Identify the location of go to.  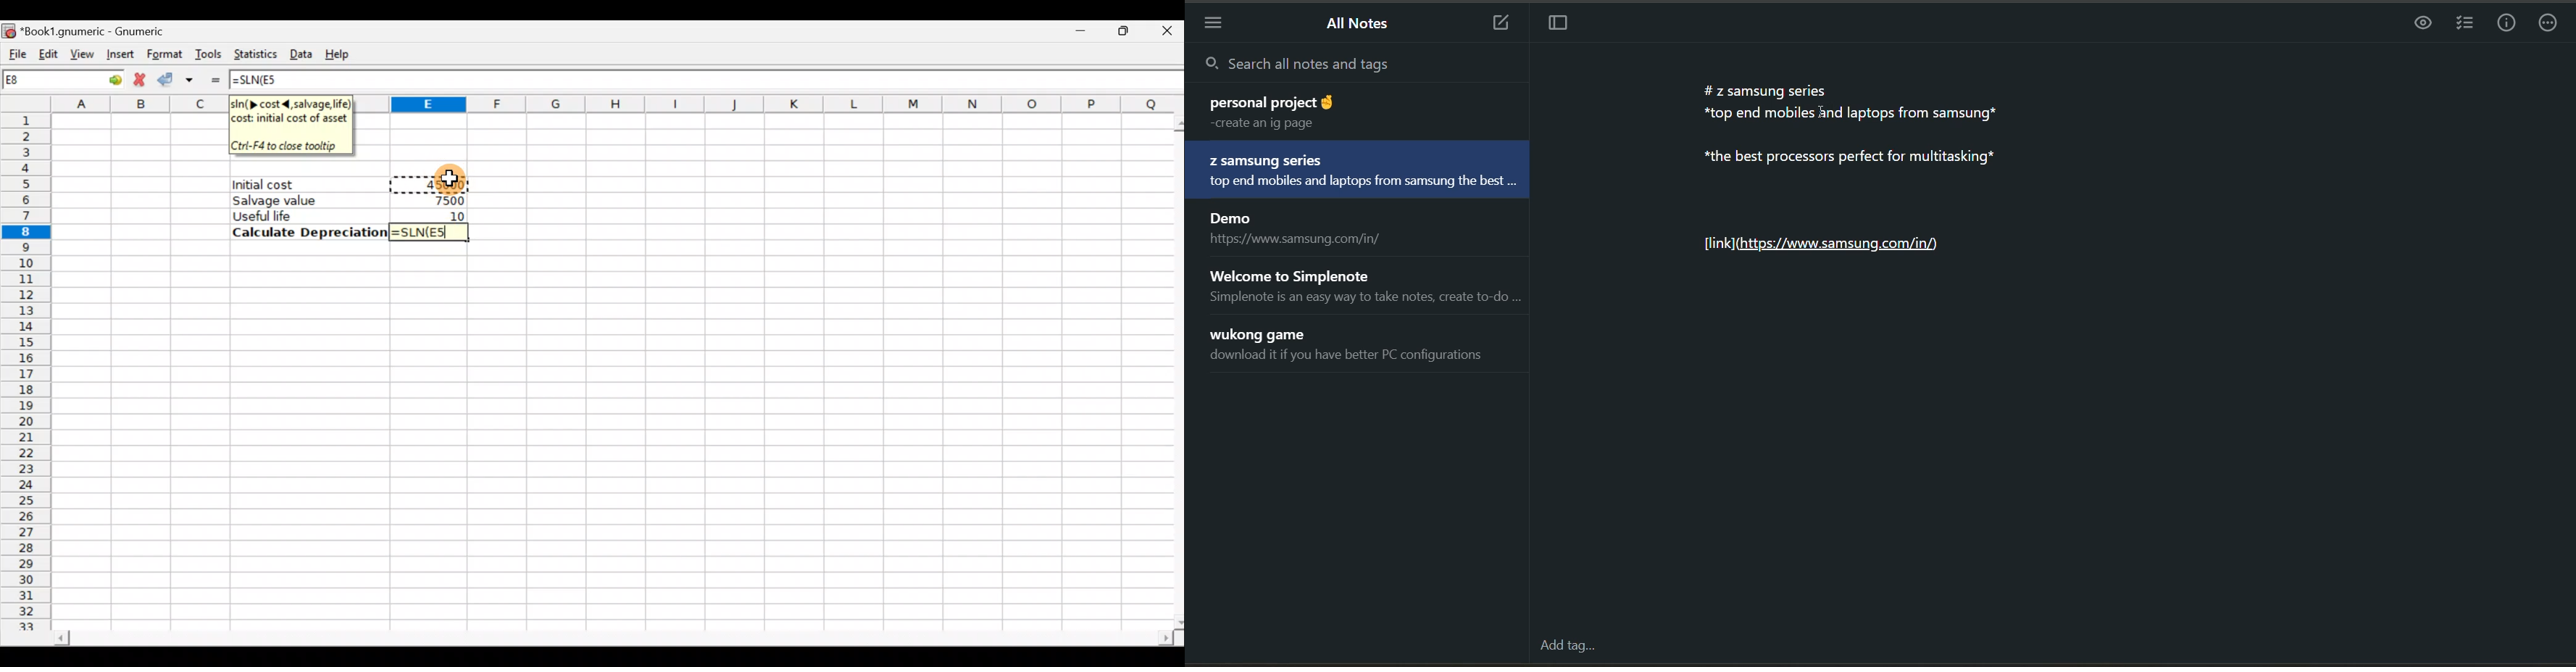
(107, 80).